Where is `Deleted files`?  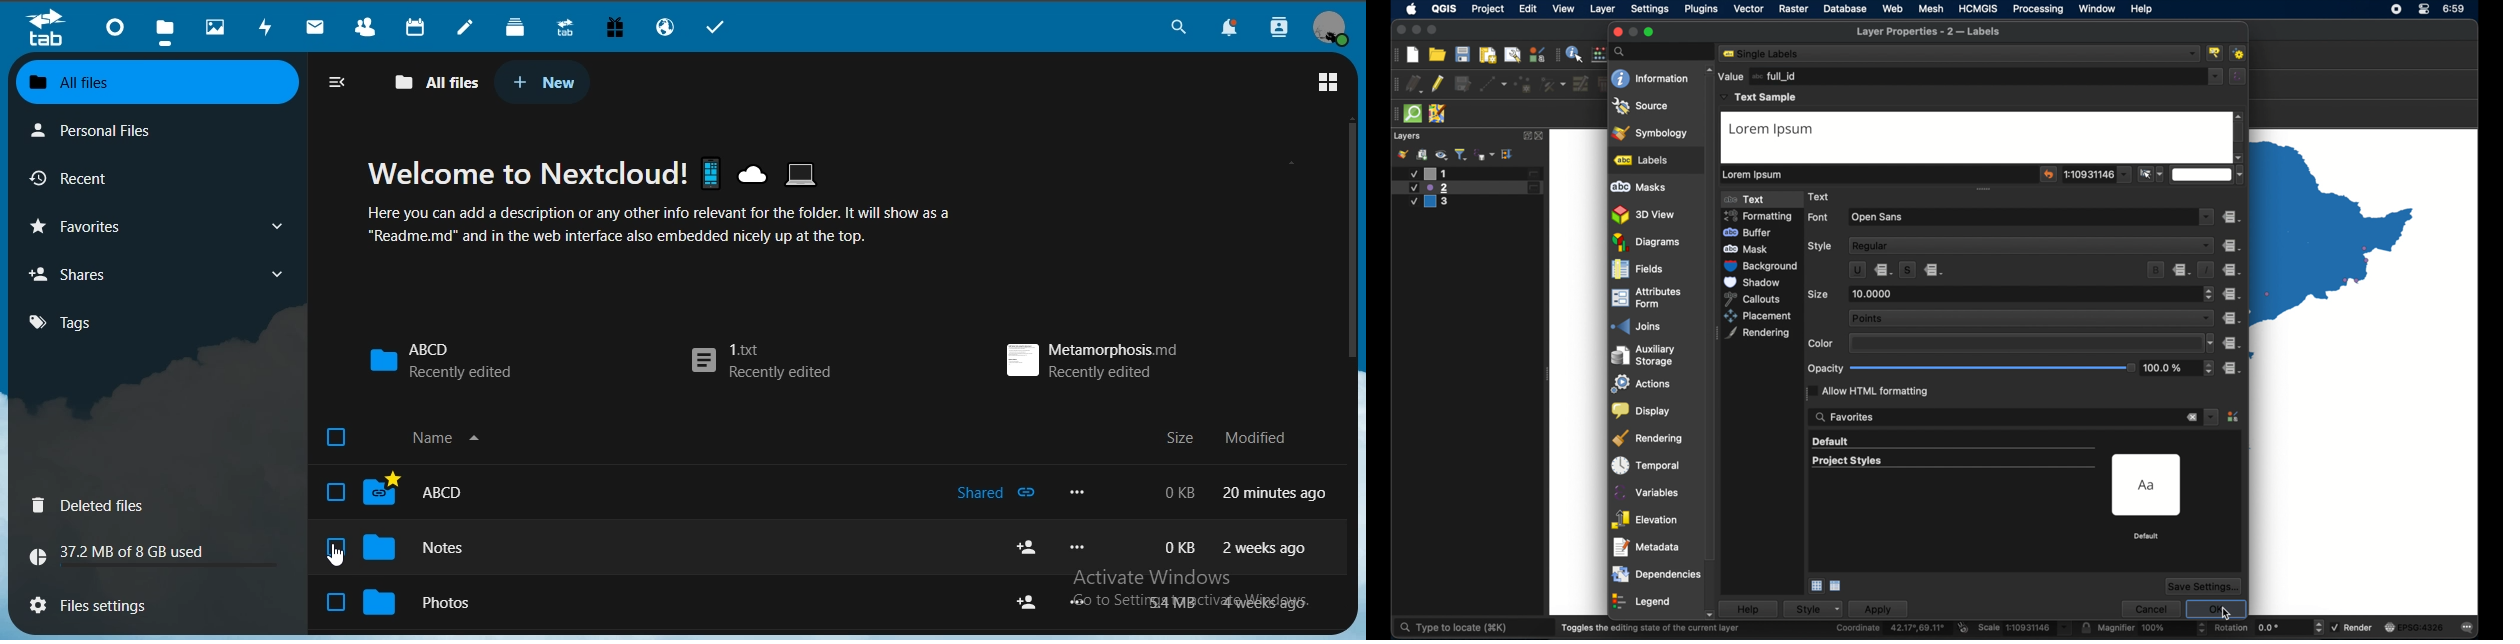 Deleted files is located at coordinates (115, 505).